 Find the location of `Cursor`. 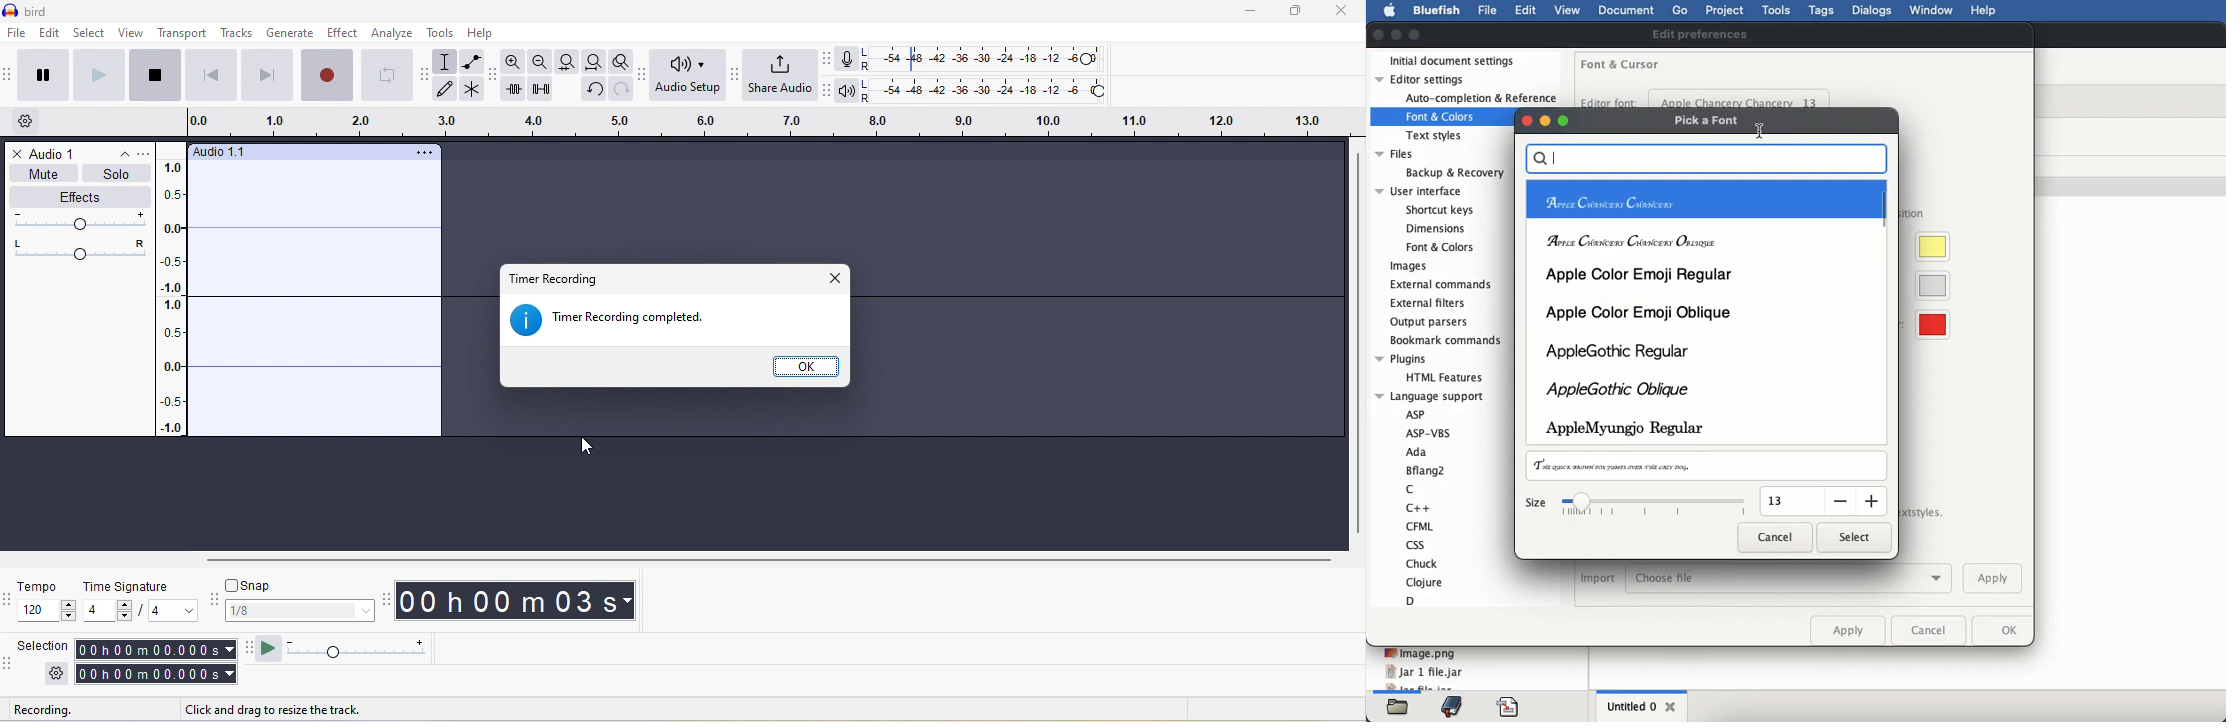

Cursor is located at coordinates (1766, 130).